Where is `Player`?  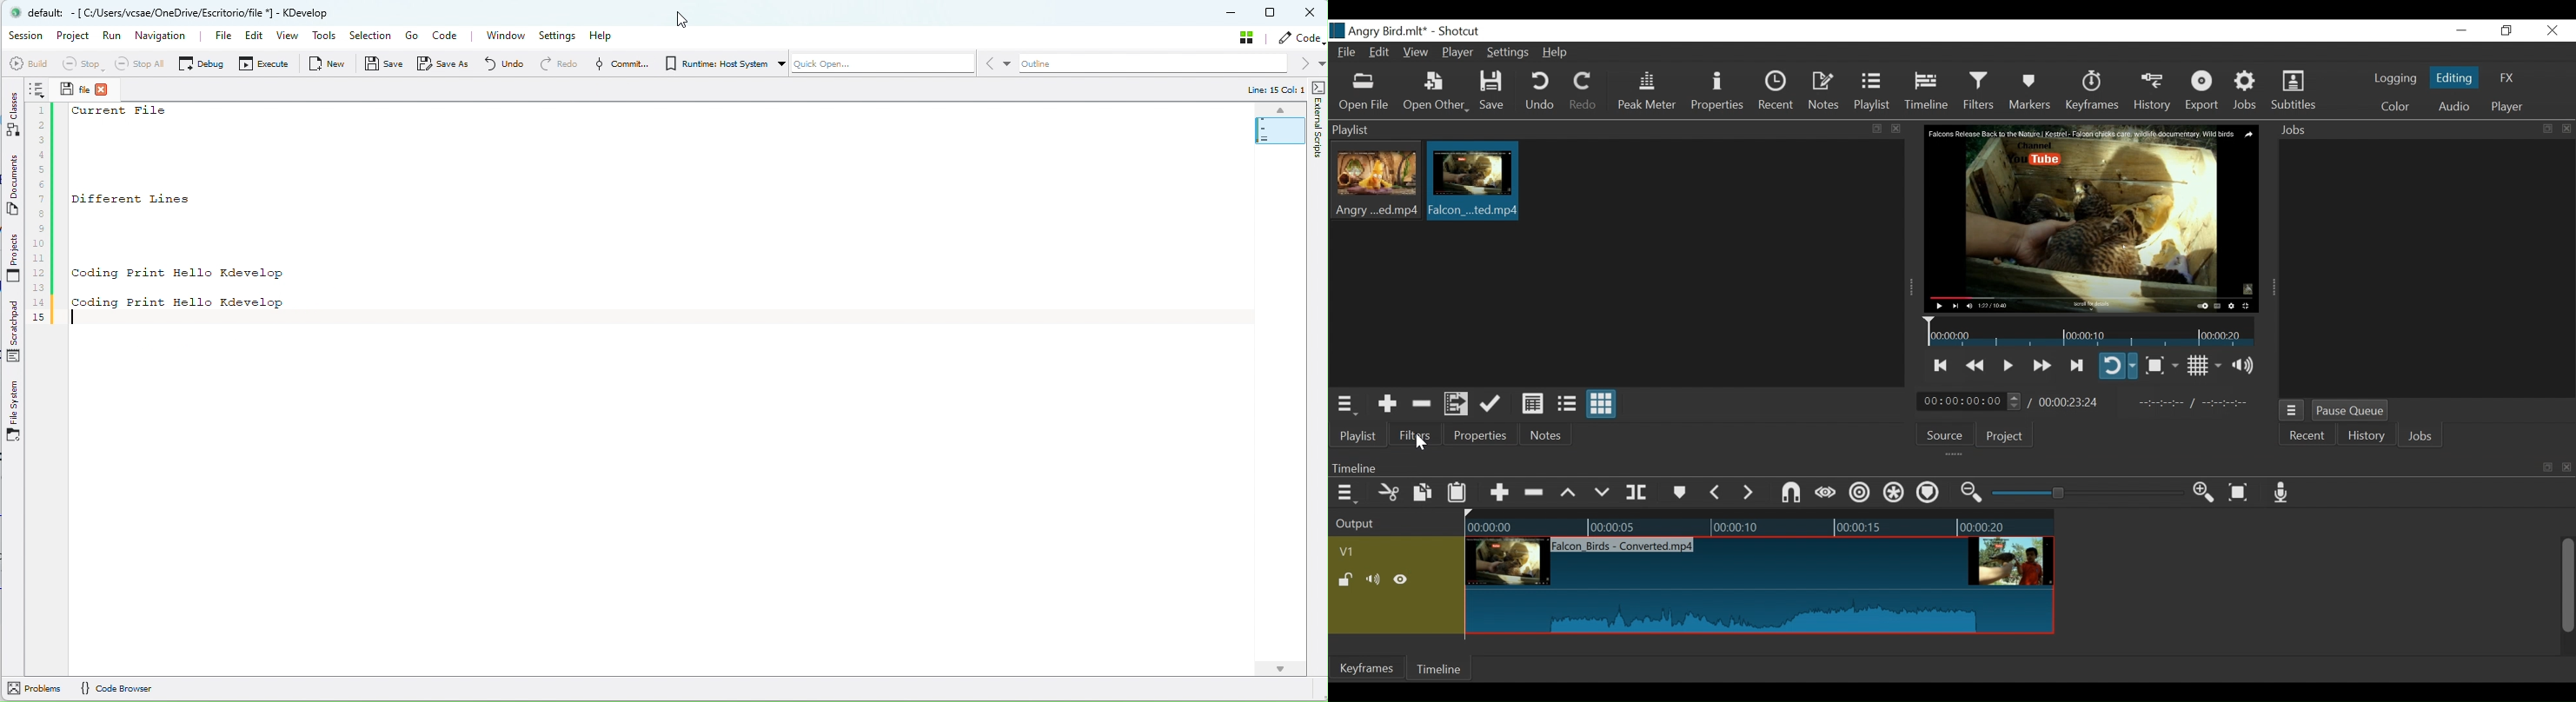
Player is located at coordinates (2507, 107).